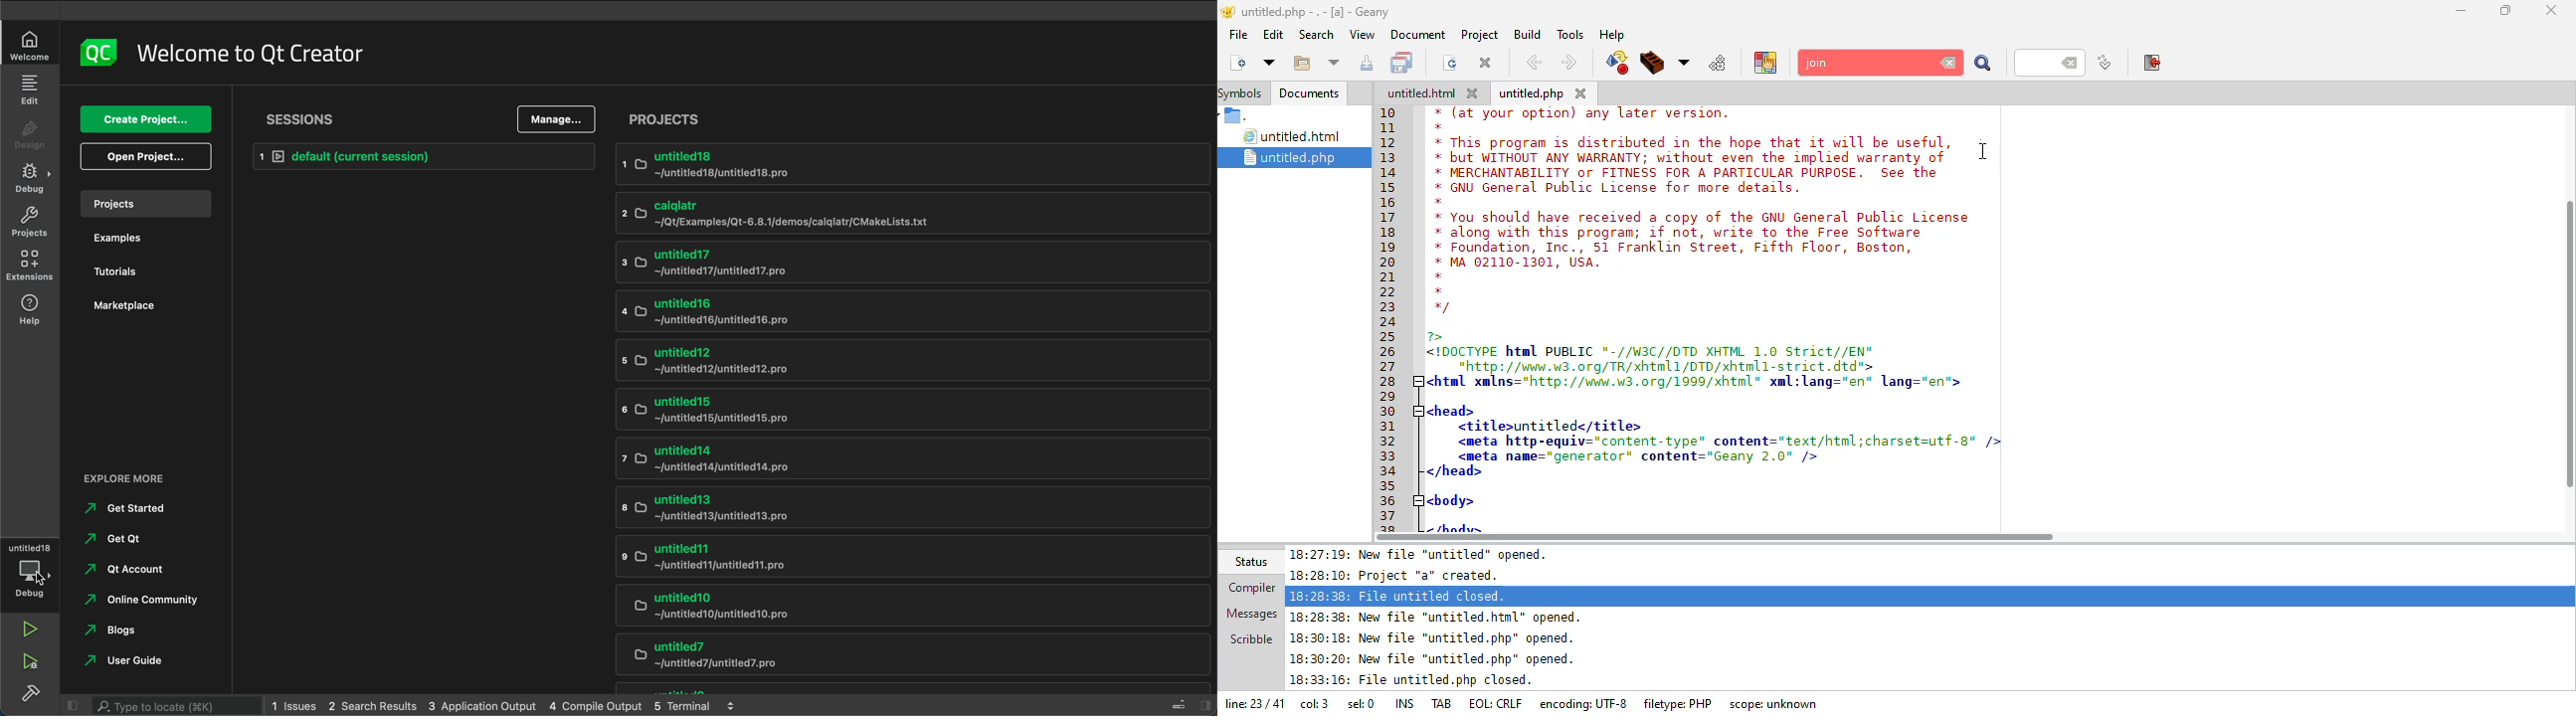 The image size is (2576, 728). I want to click on get qt, so click(116, 537).